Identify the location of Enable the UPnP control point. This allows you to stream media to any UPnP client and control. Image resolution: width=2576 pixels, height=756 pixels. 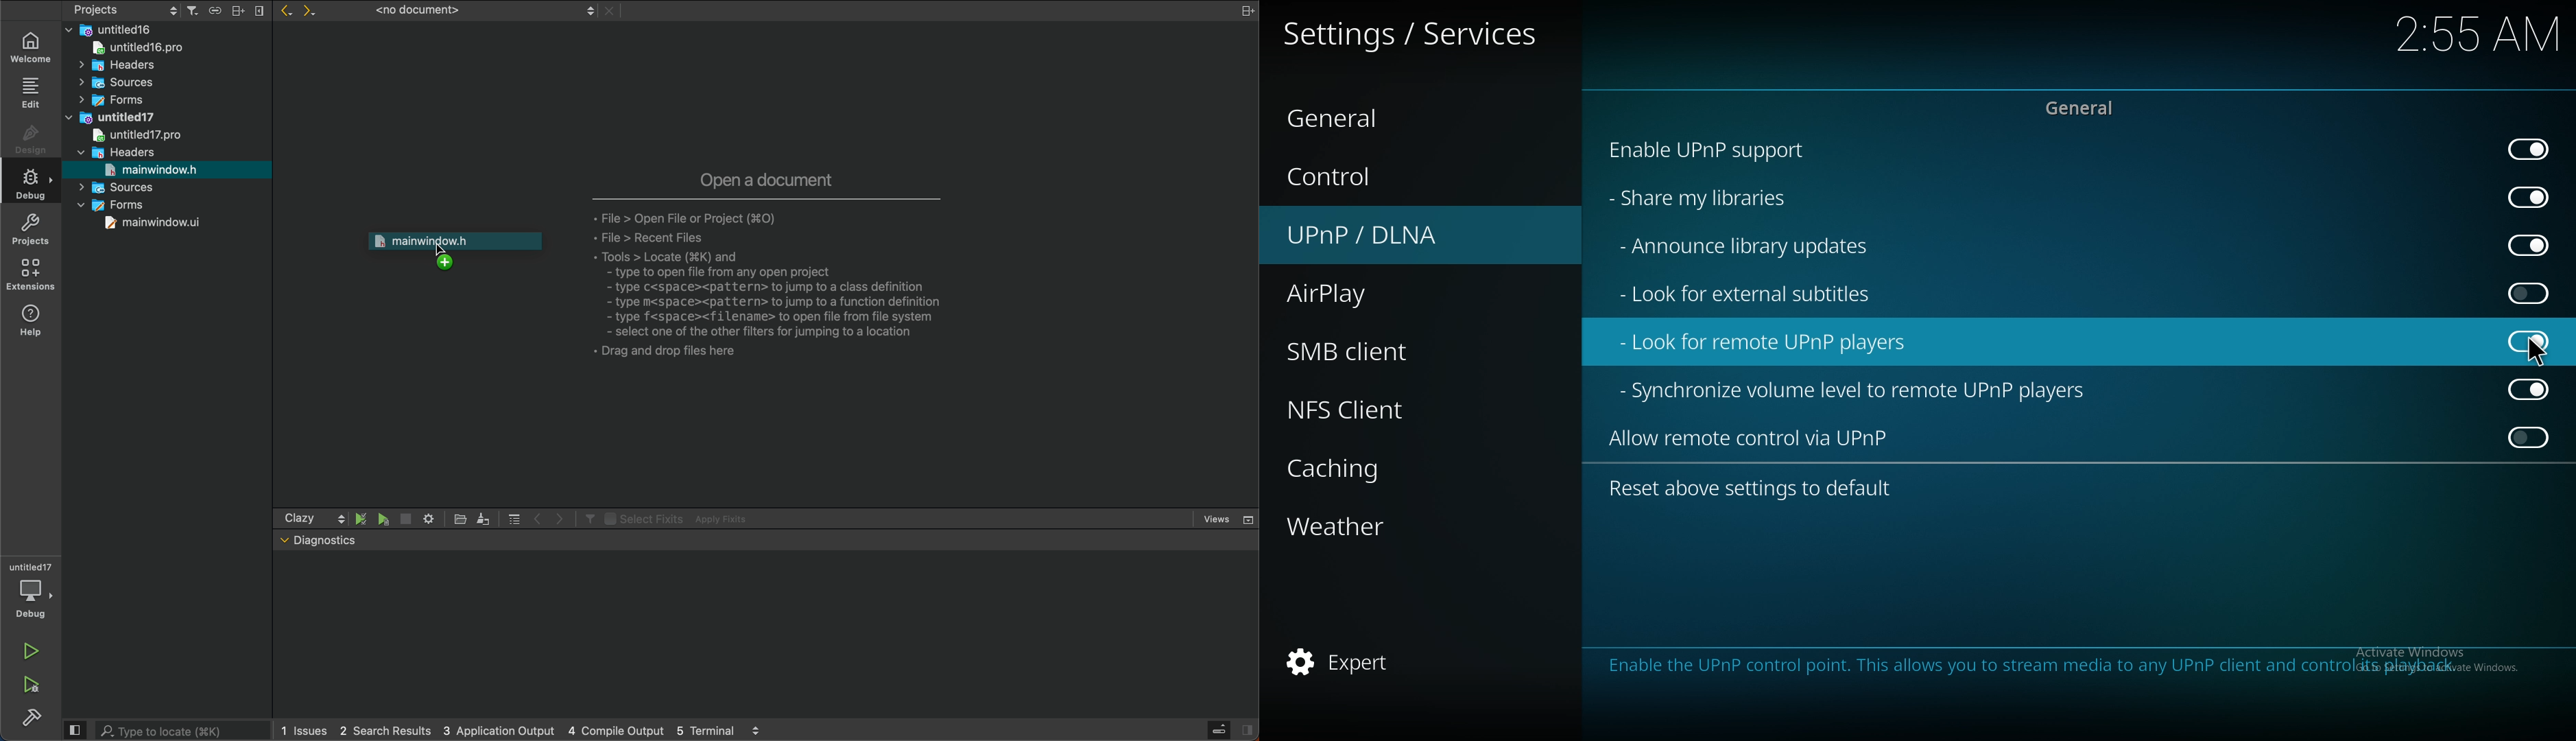
(1960, 673).